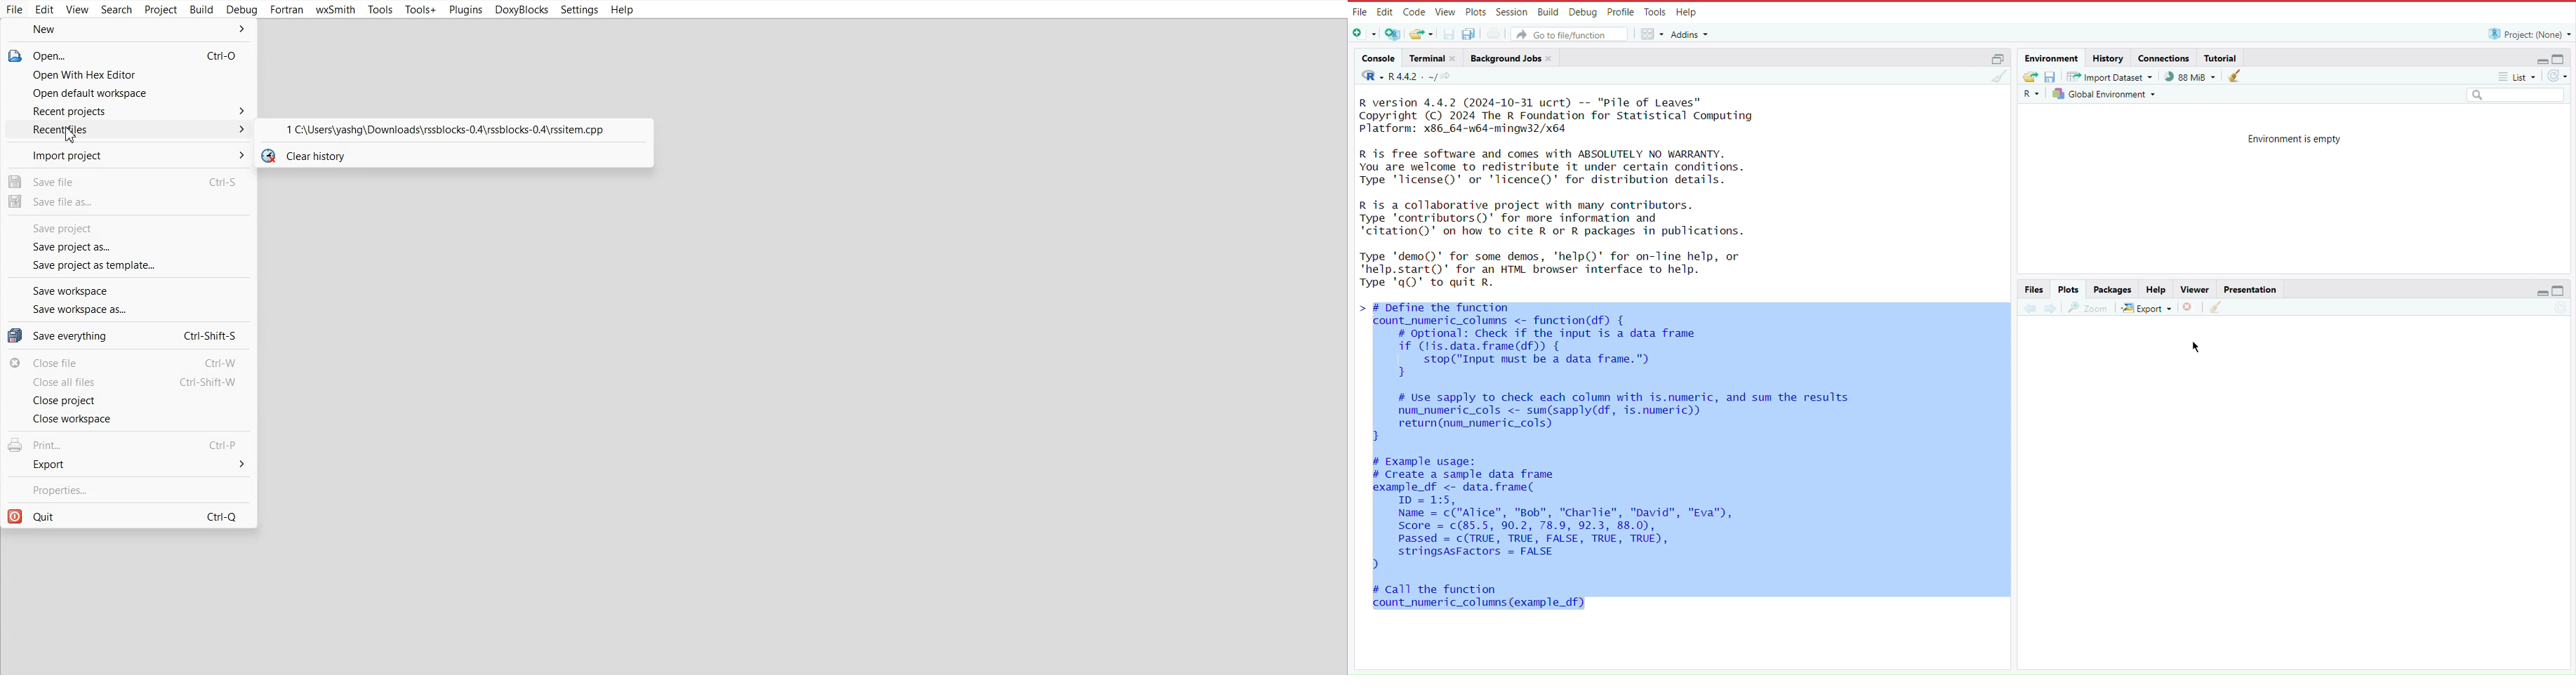  Describe the element at coordinates (1512, 58) in the screenshot. I see `Background Jobs` at that location.